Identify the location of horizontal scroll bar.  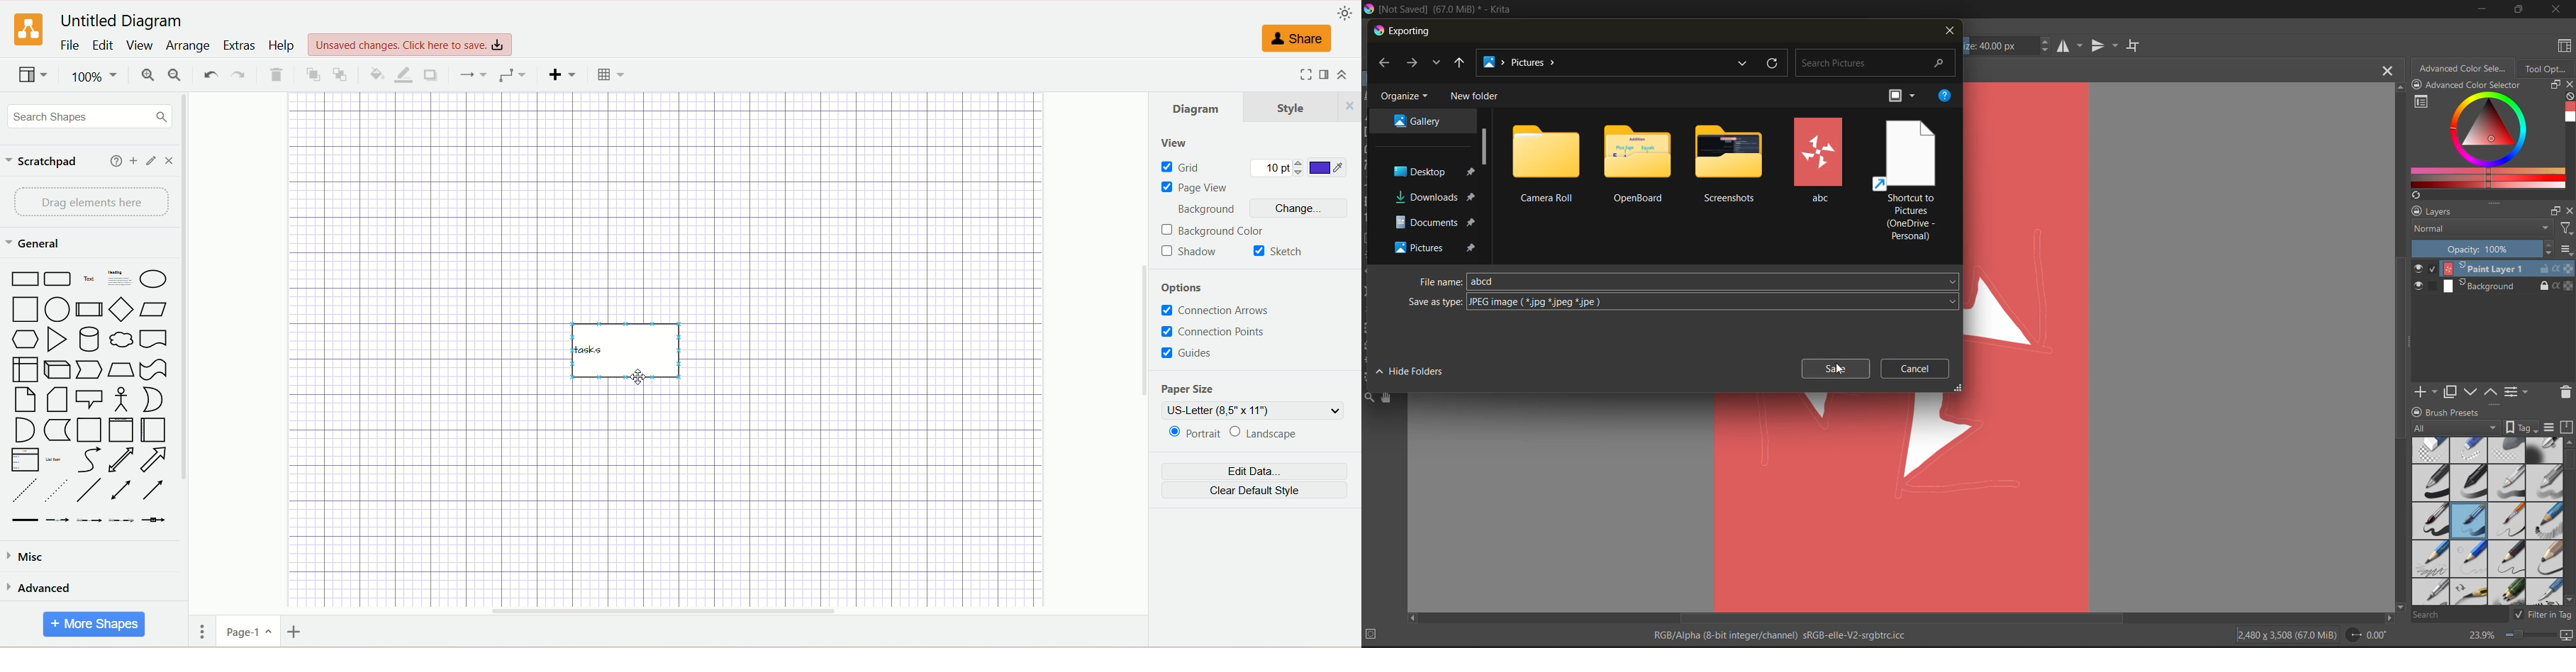
(2569, 461).